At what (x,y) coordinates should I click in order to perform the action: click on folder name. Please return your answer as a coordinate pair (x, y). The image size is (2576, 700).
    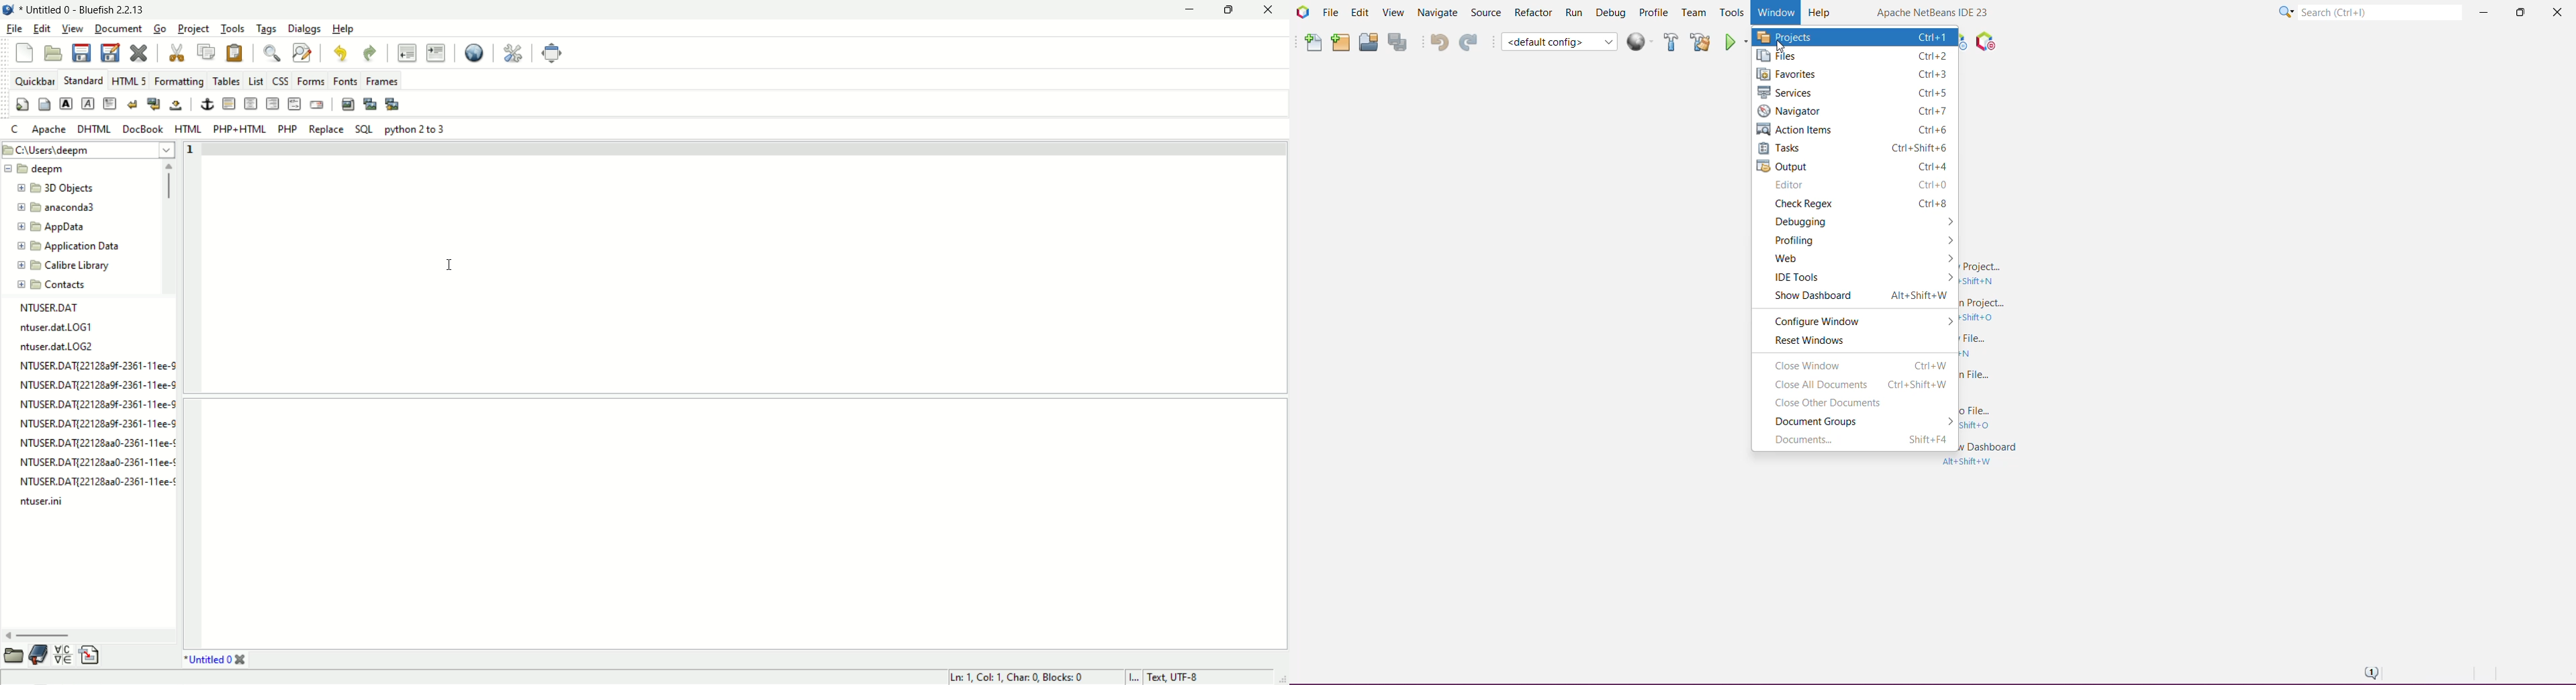
    Looking at the image, I should click on (68, 264).